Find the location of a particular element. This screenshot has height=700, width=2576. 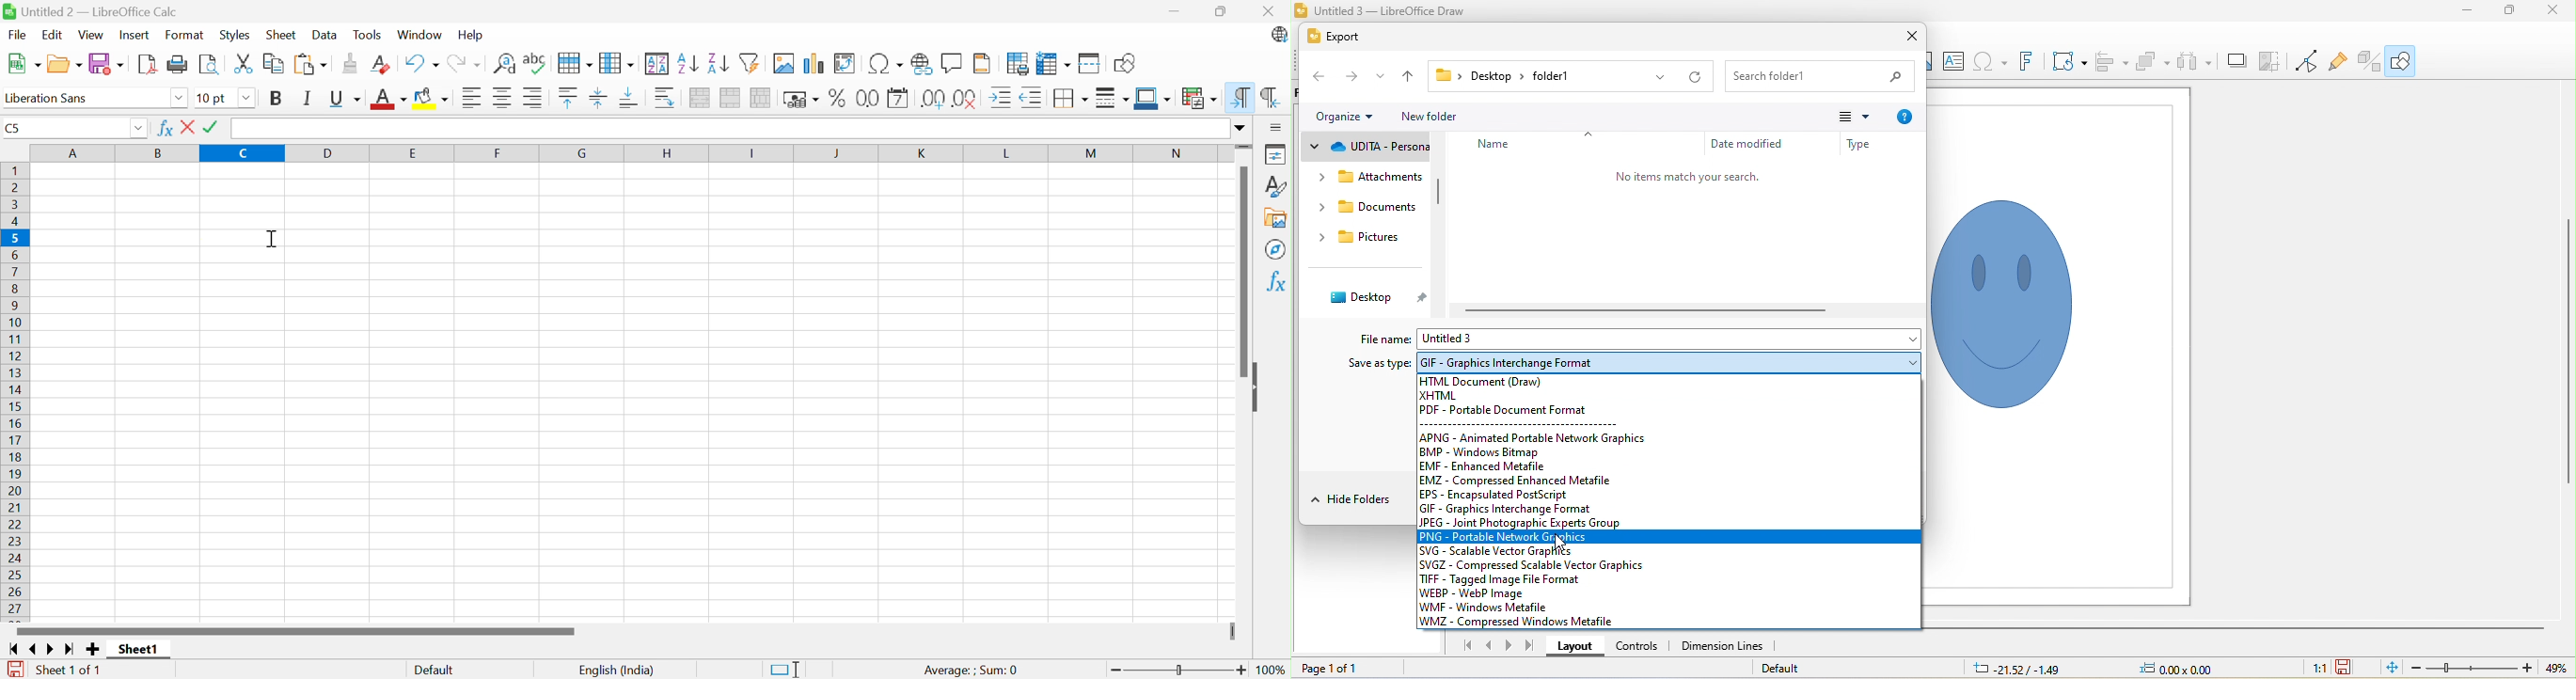

Spelling is located at coordinates (577, 64).